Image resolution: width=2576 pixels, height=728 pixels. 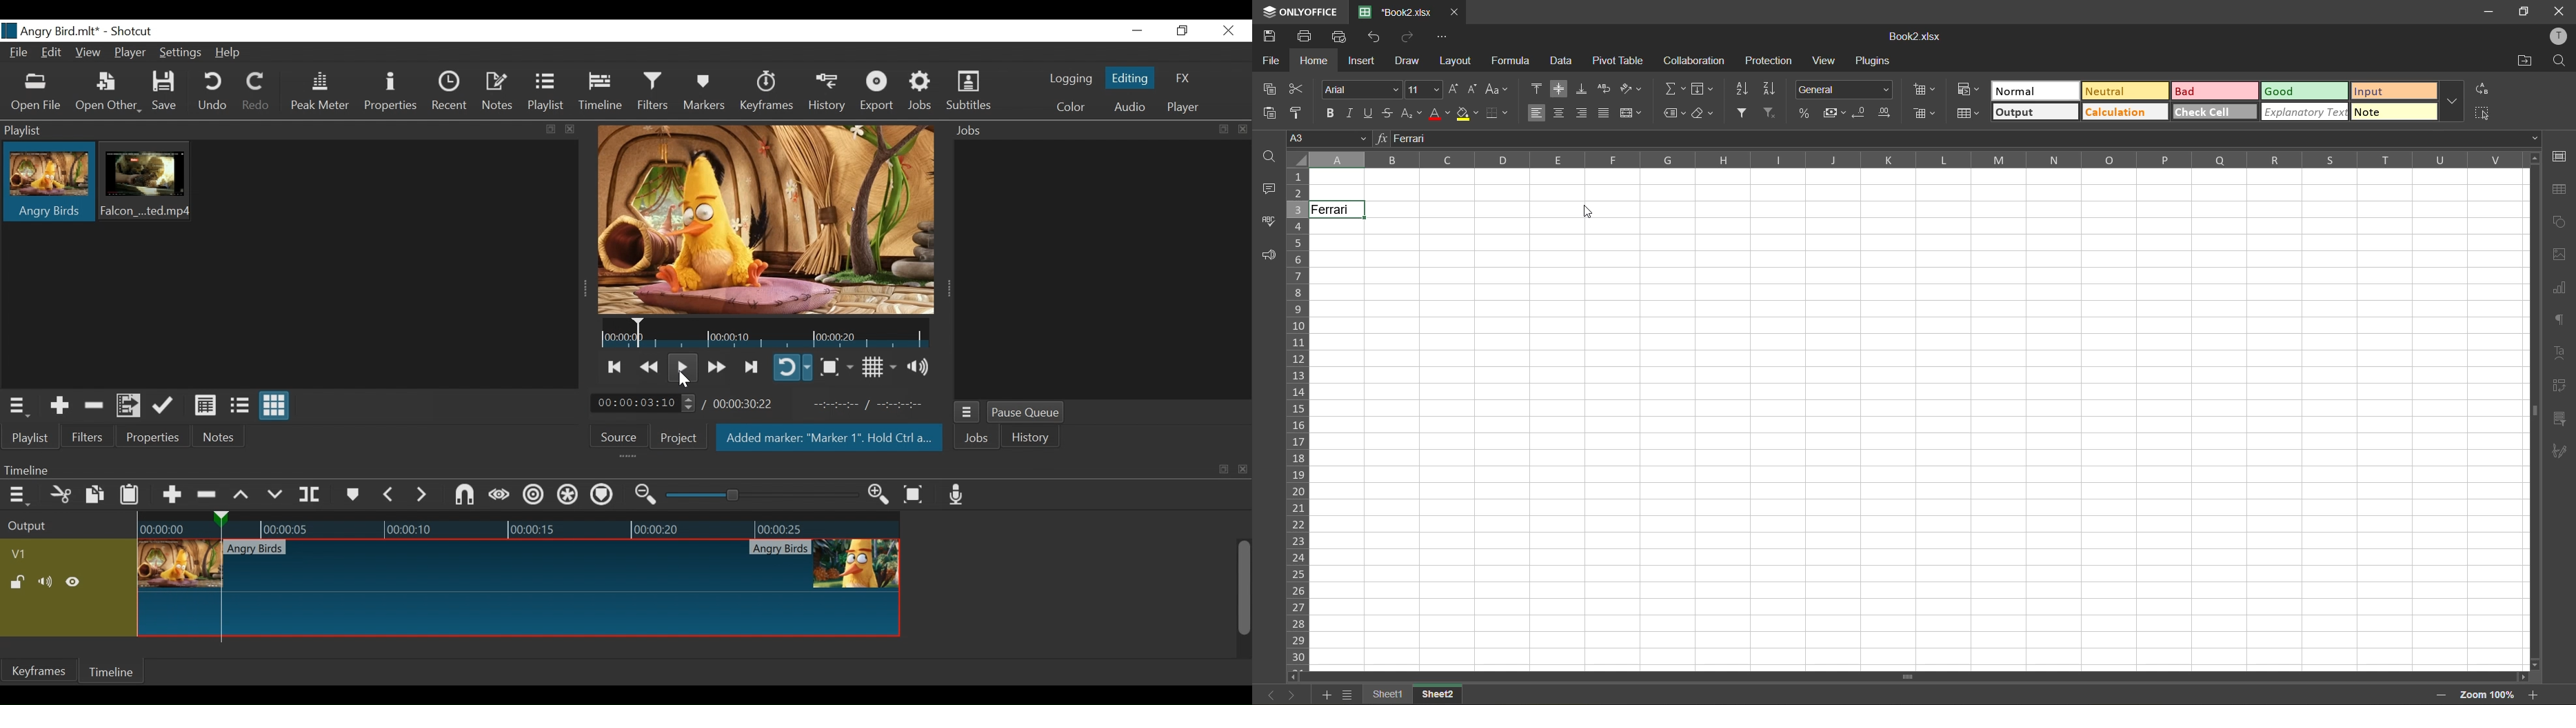 I want to click on Project, so click(x=680, y=440).